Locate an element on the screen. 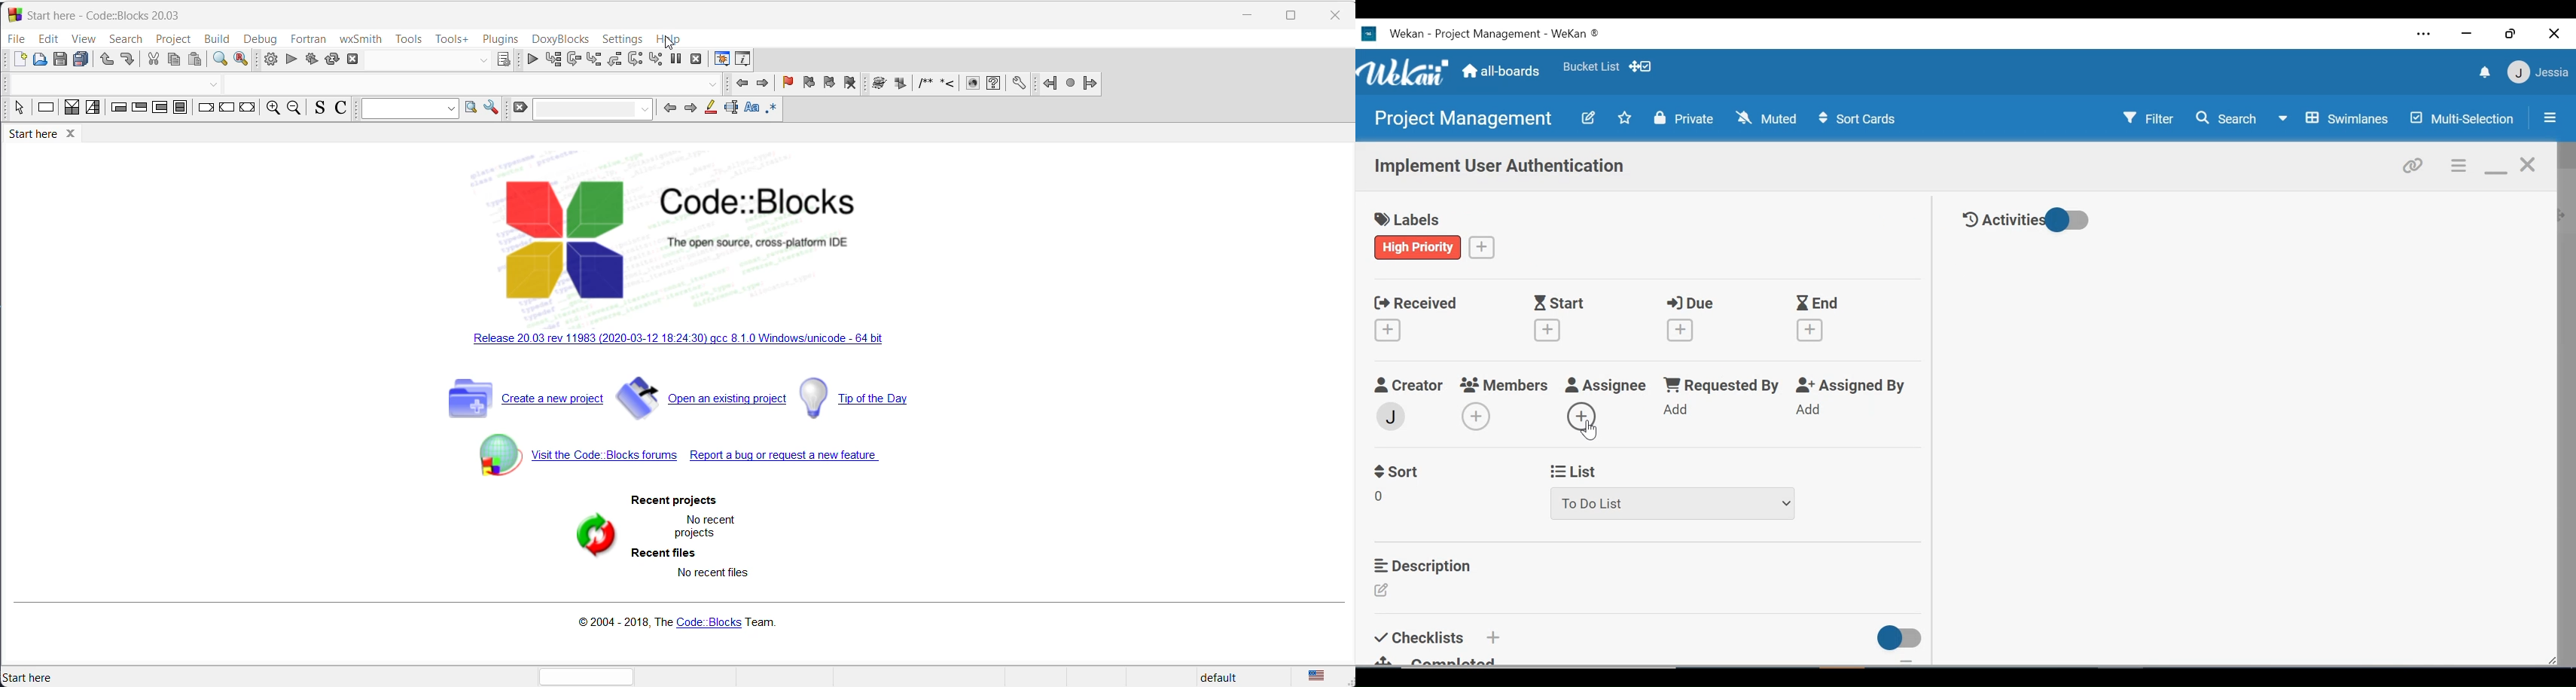 The width and height of the screenshot is (2576, 700). debug is located at coordinates (261, 38).